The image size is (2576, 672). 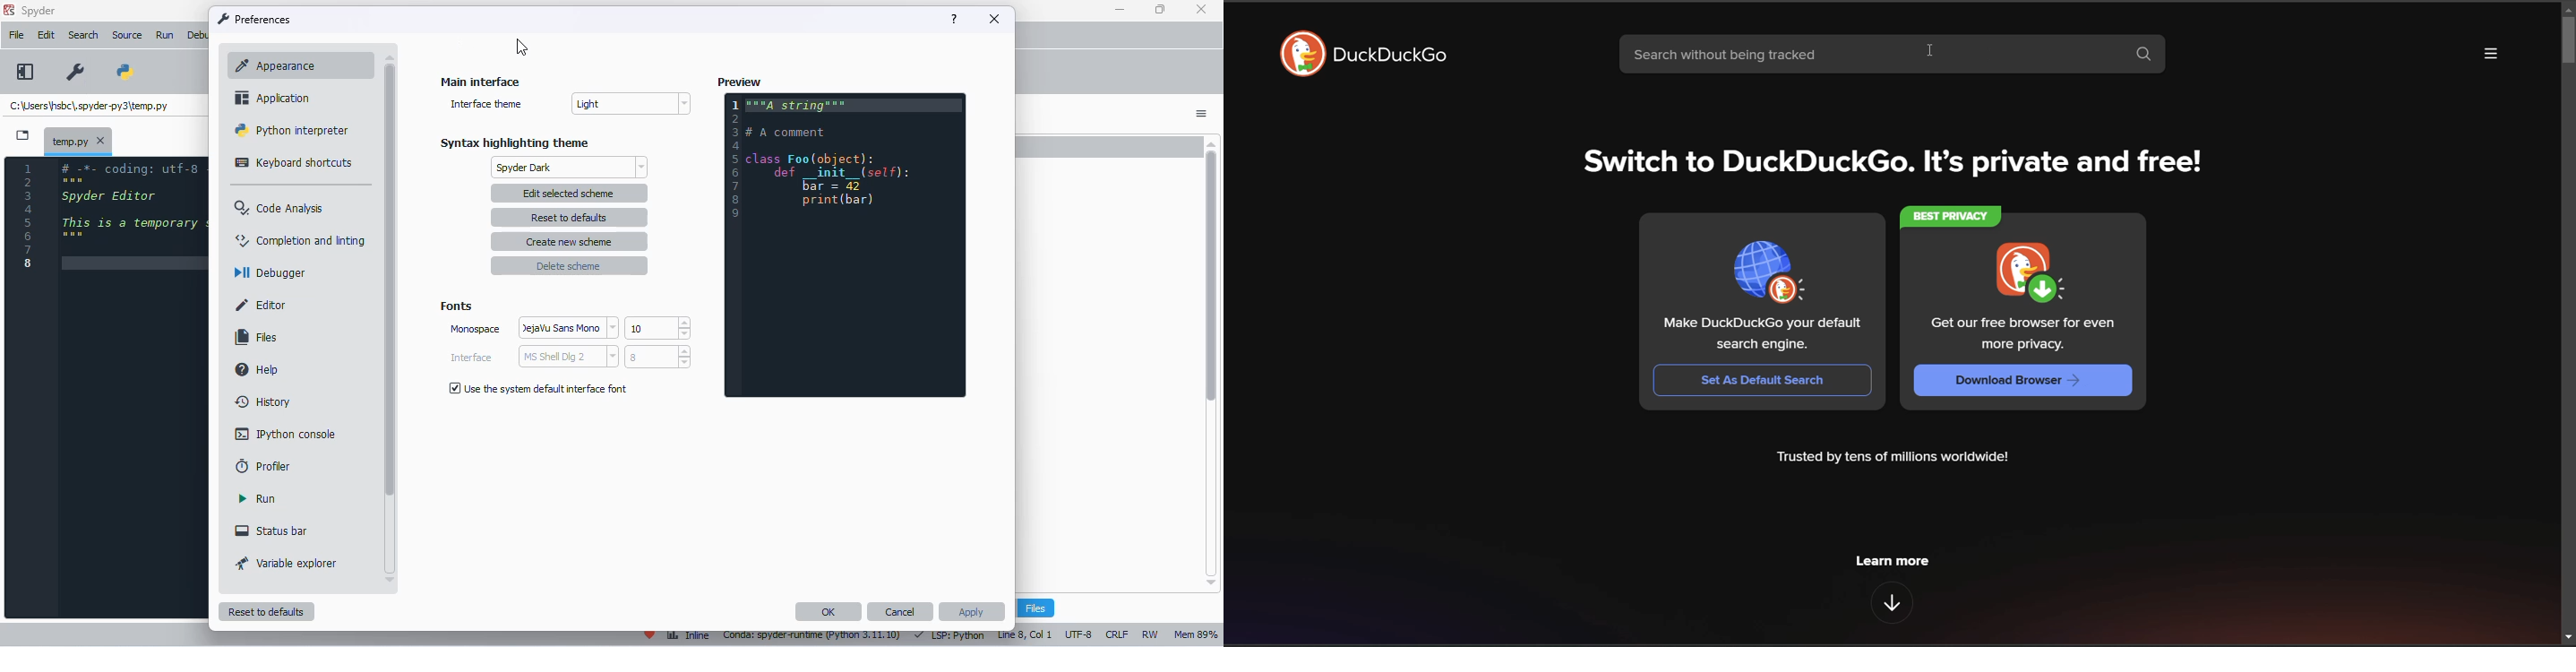 What do you see at coordinates (165, 36) in the screenshot?
I see `run` at bounding box center [165, 36].